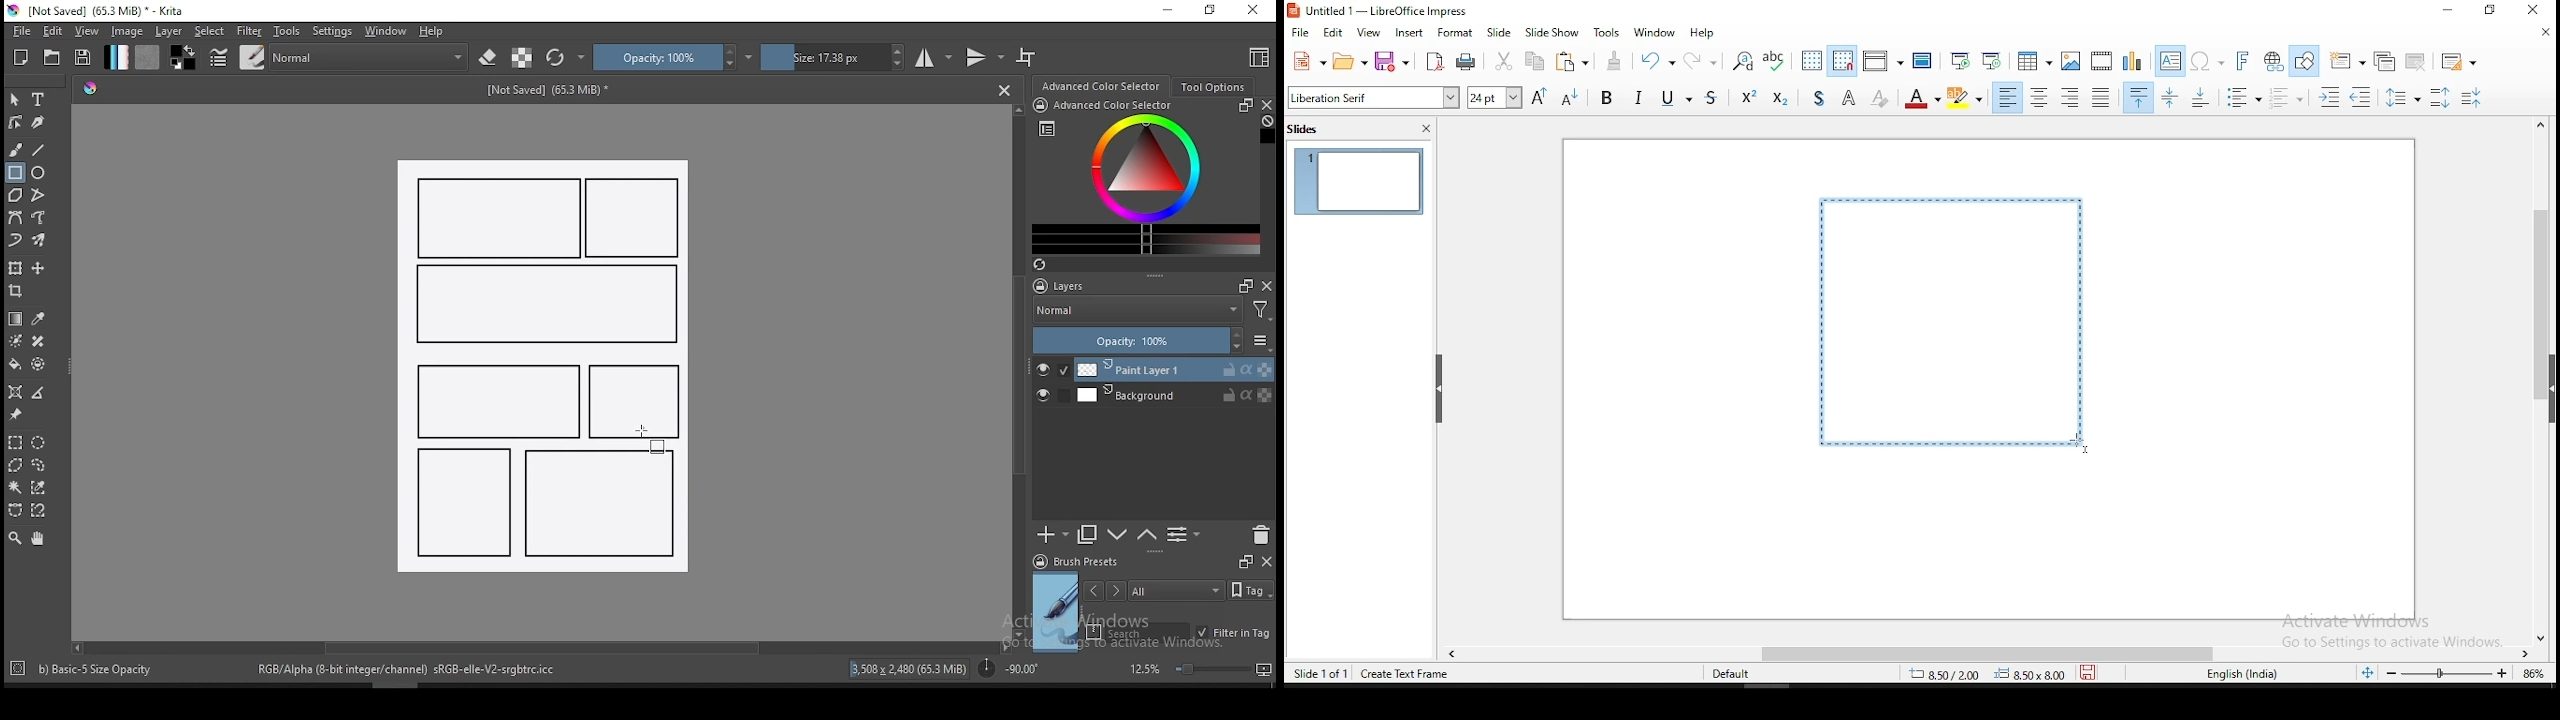 This screenshot has height=728, width=2576. Describe the element at coordinates (1884, 58) in the screenshot. I see `display views` at that location.